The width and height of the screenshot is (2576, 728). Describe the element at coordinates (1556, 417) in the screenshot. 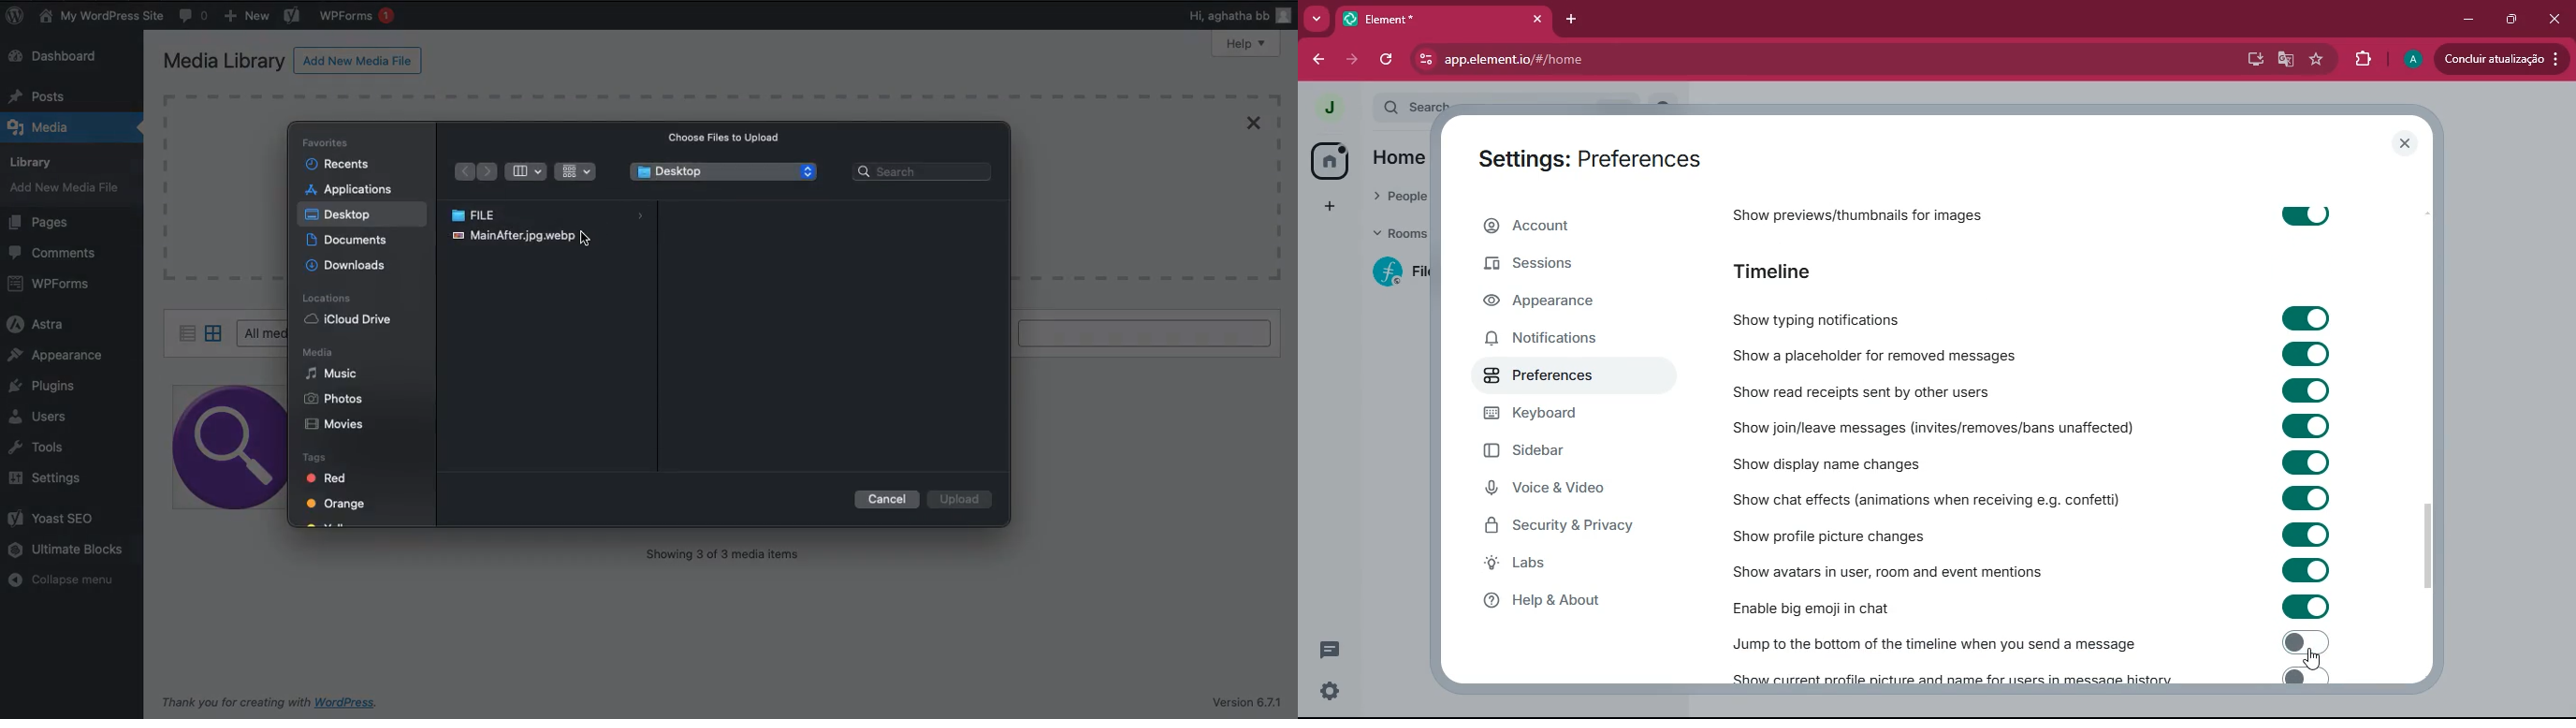

I see `keyboard` at that location.